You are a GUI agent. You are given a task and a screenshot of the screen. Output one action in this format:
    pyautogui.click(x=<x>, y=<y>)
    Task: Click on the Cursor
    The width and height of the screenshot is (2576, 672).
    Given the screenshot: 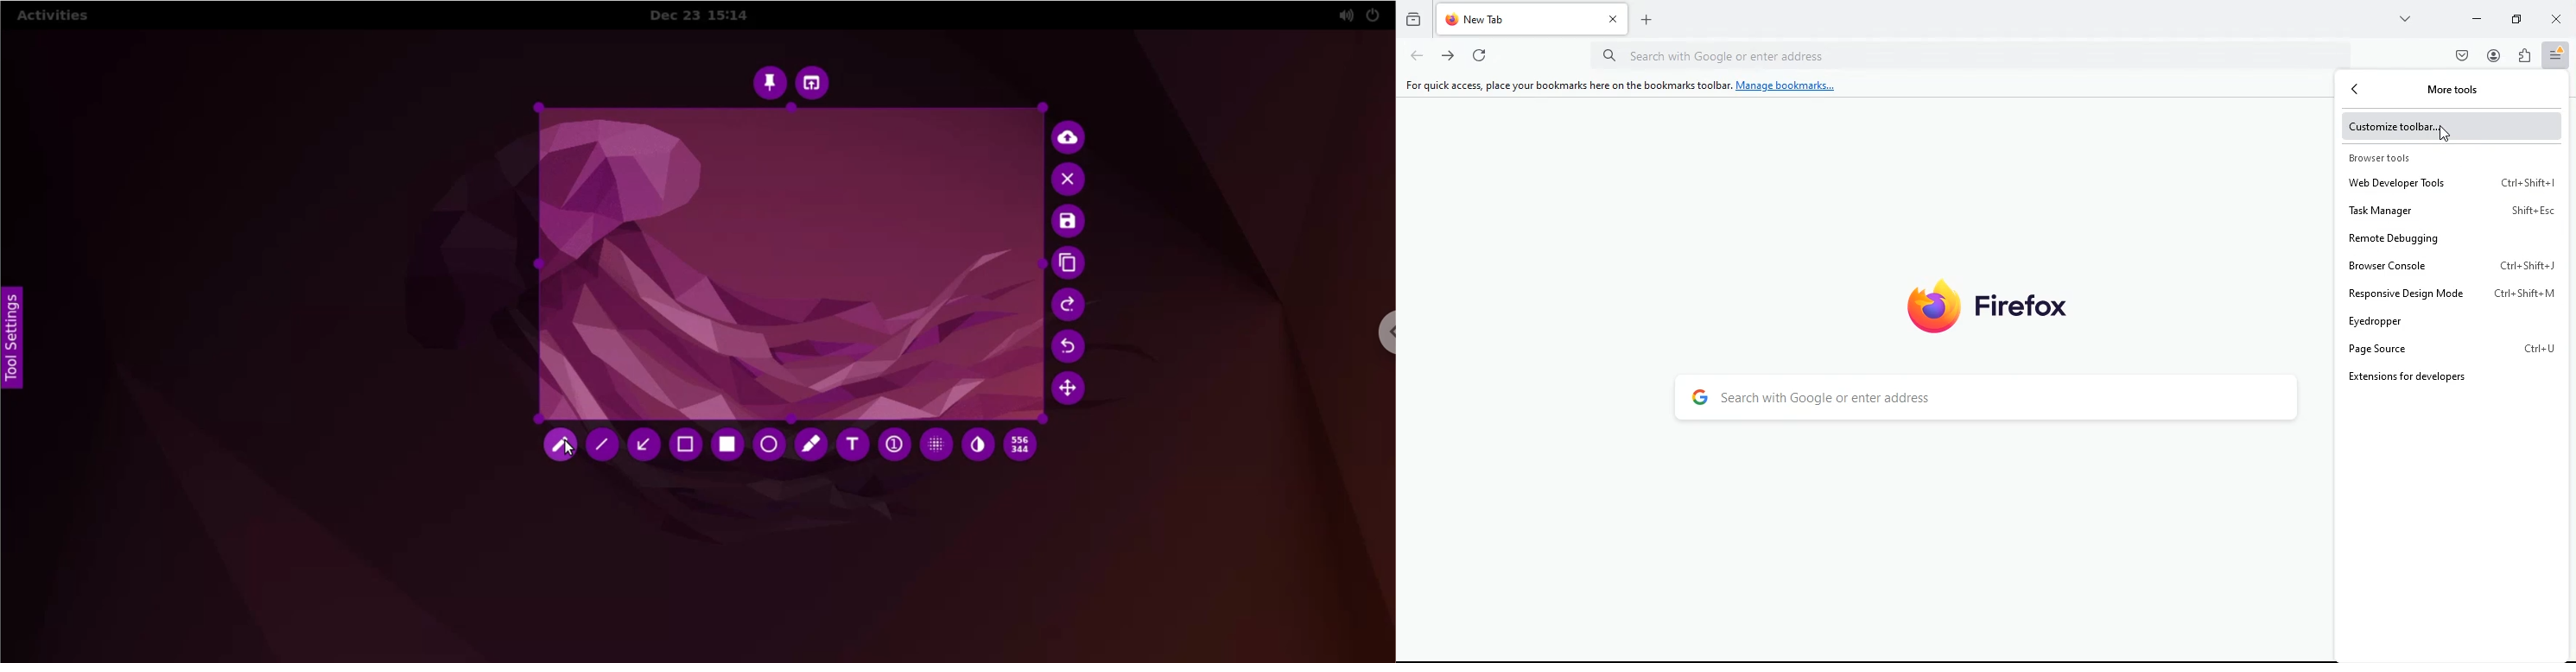 What is the action you would take?
    pyautogui.click(x=2446, y=135)
    